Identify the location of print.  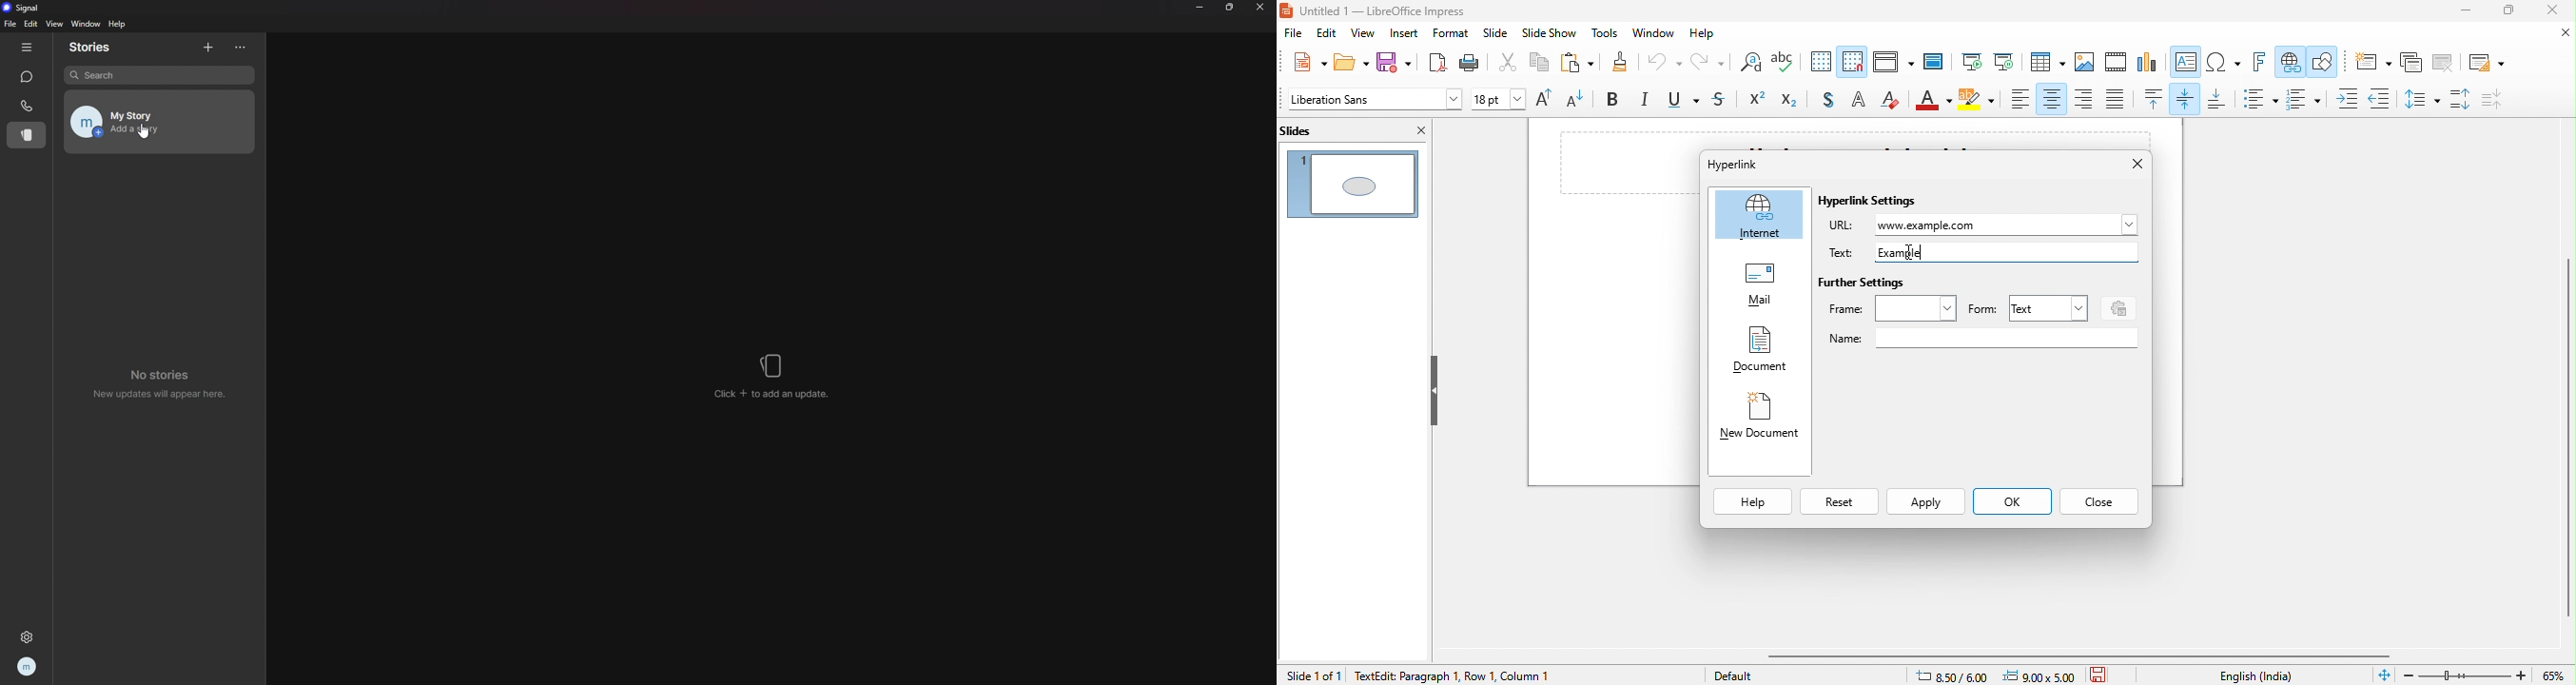
(1474, 63).